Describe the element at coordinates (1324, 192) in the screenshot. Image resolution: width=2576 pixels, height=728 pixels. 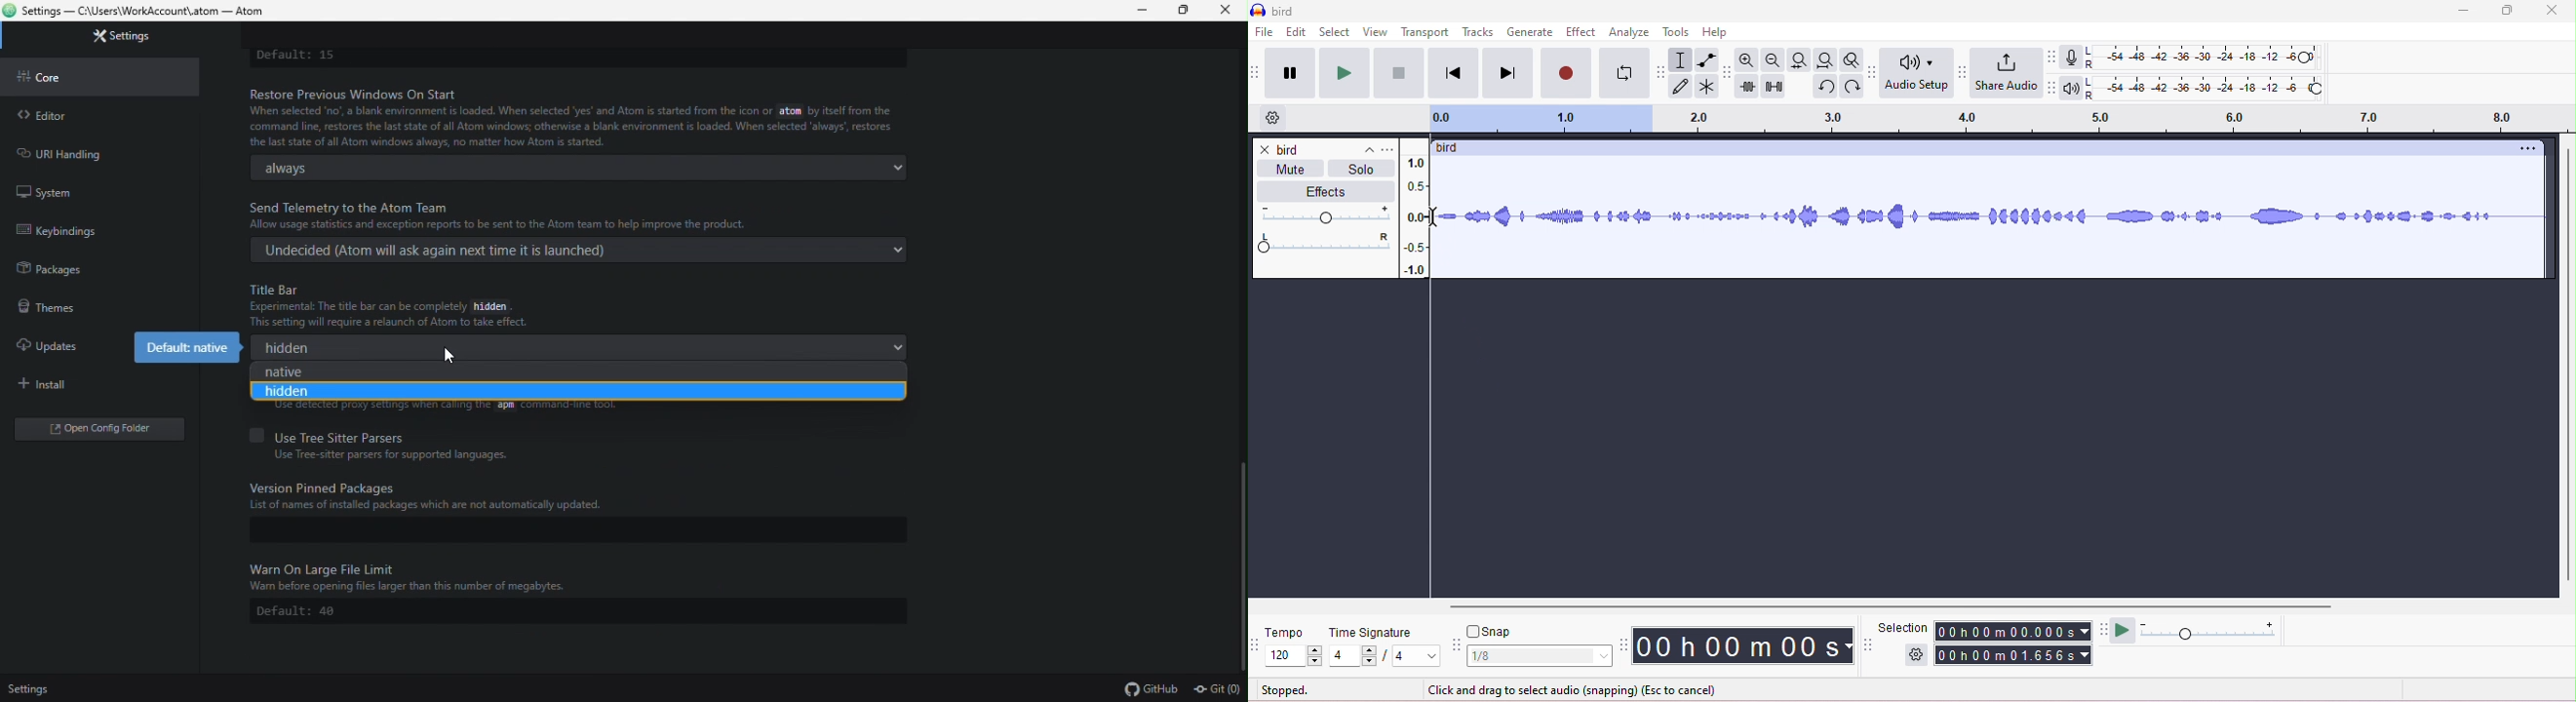
I see `effects` at that location.